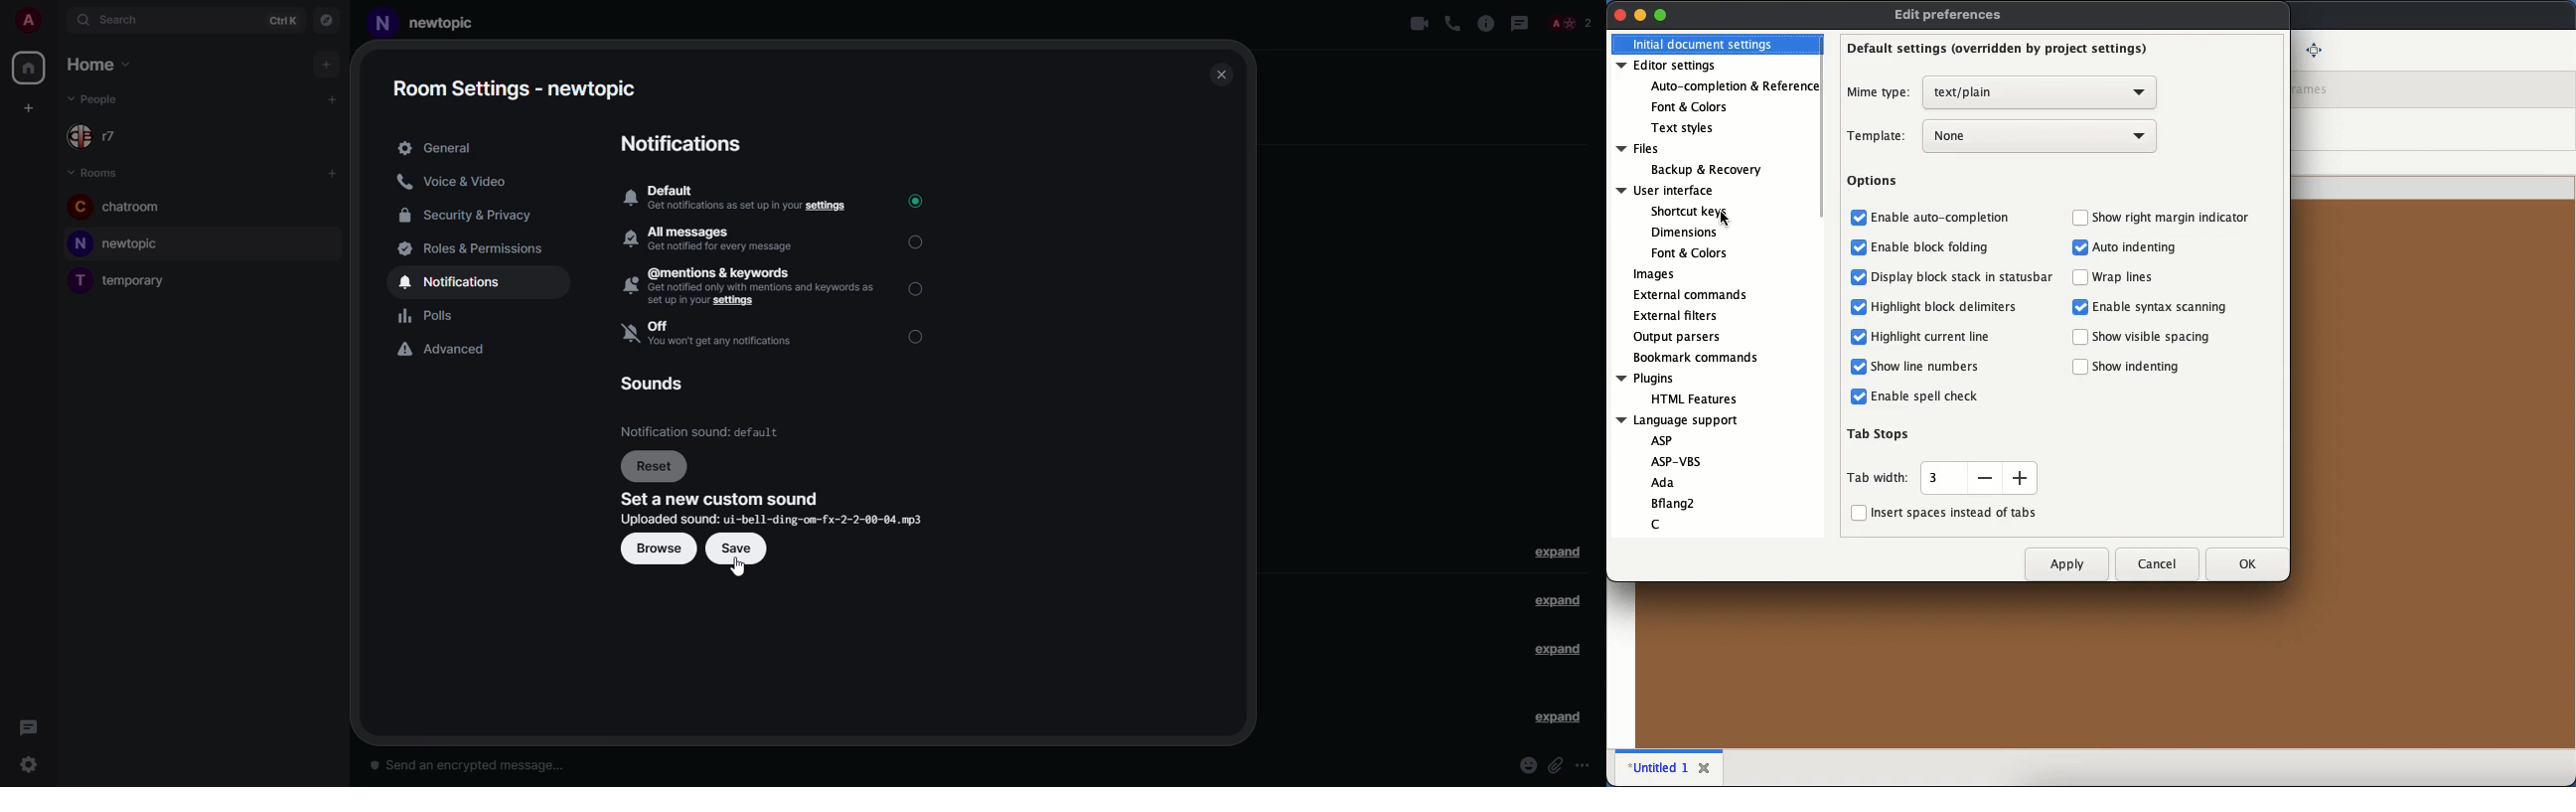 Image resolution: width=2576 pixels, height=812 pixels. Describe the element at coordinates (439, 148) in the screenshot. I see `general` at that location.